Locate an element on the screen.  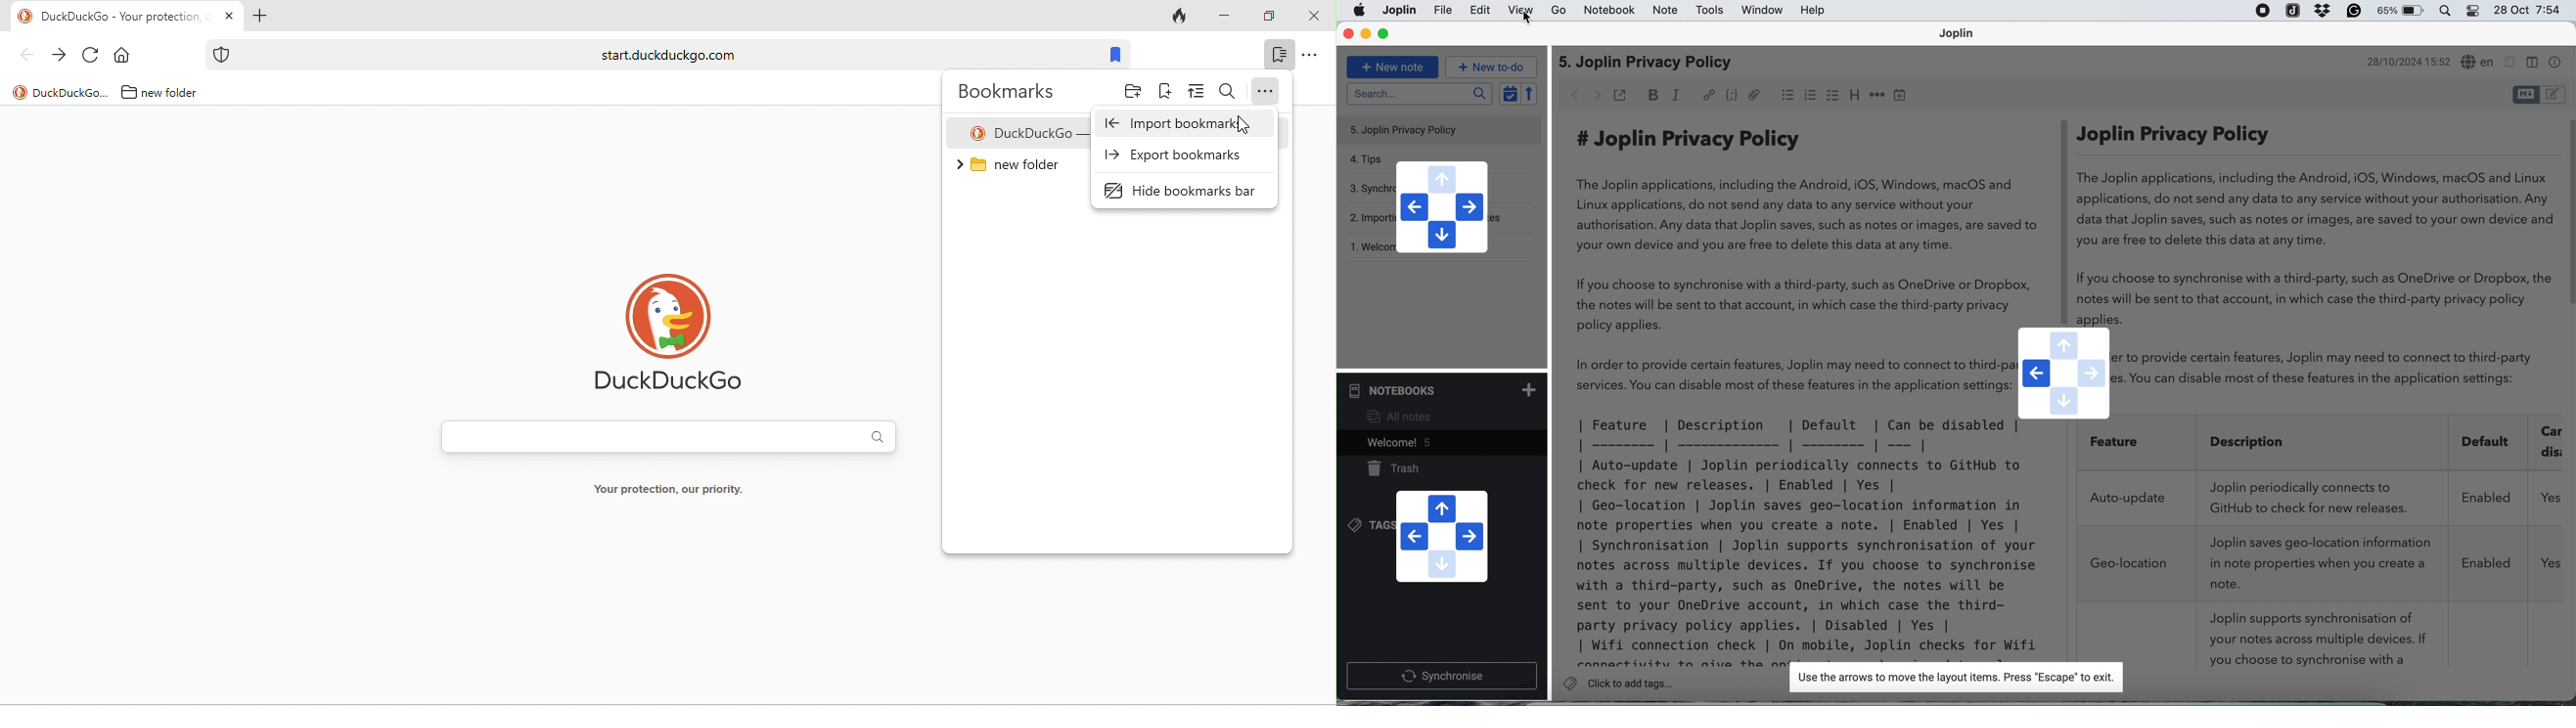
go is located at coordinates (1560, 11).